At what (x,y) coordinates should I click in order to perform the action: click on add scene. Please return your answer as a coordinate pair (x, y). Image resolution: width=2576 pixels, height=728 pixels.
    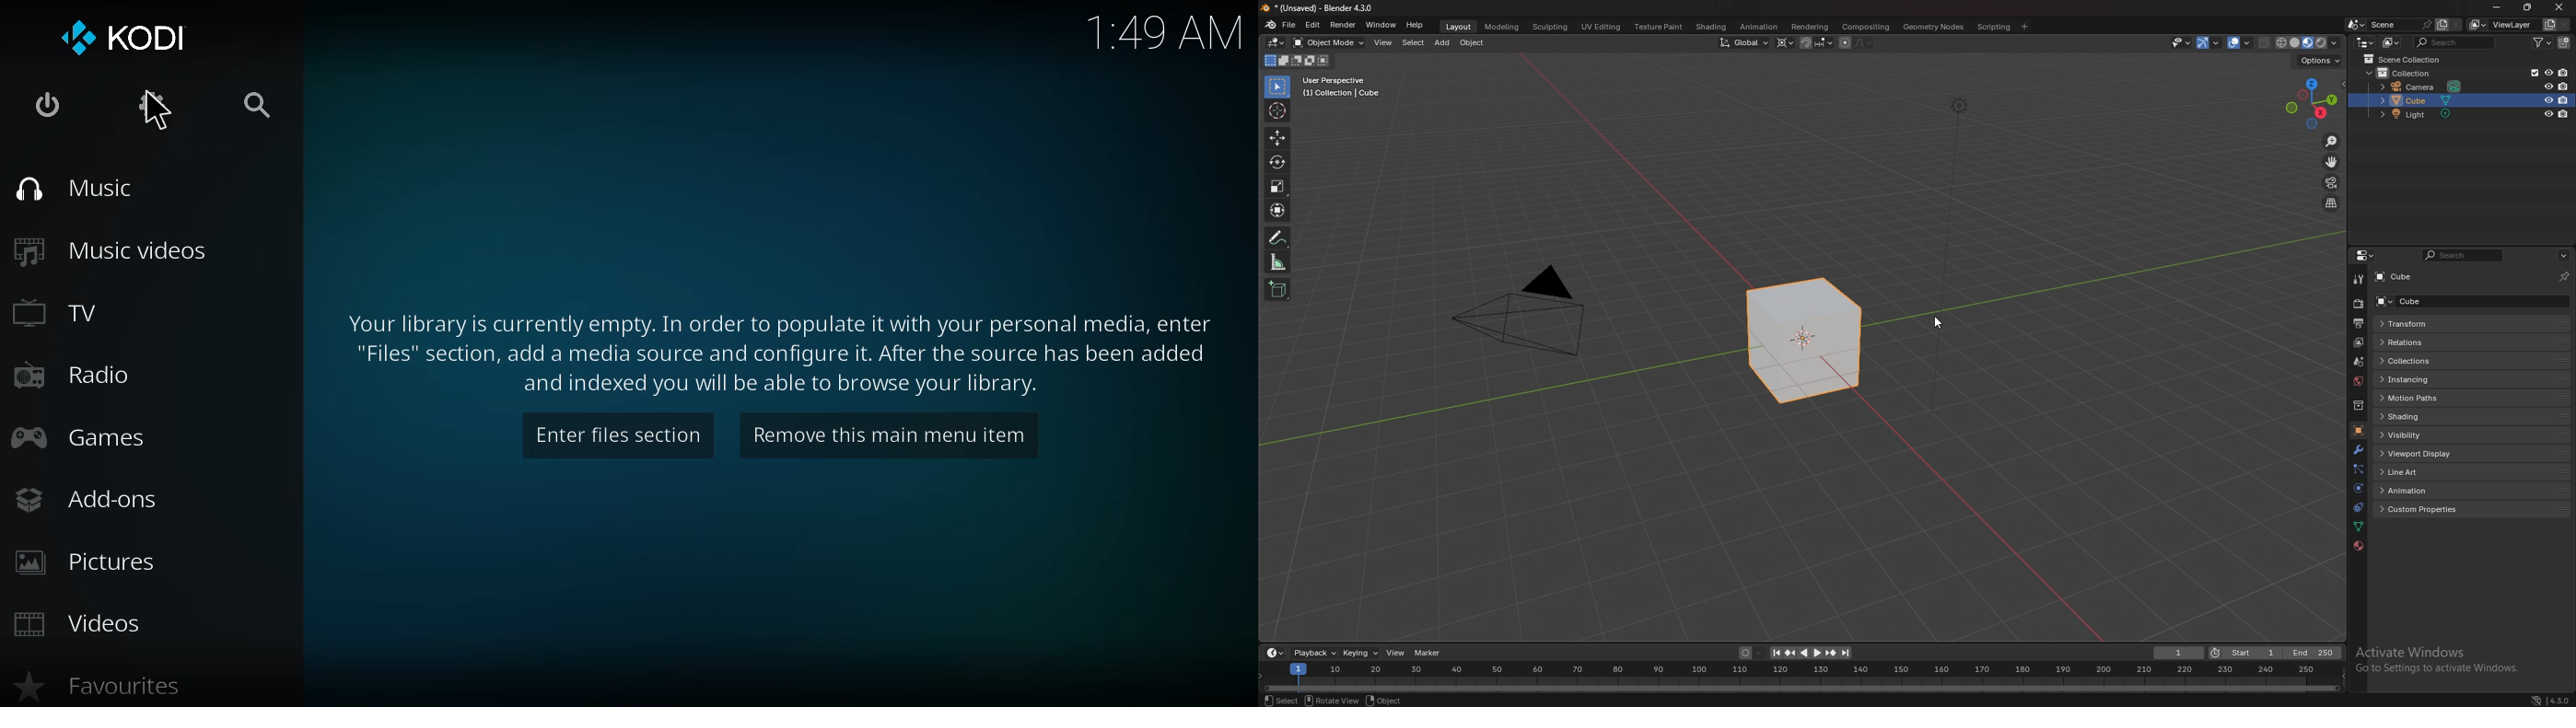
    Looking at the image, I should click on (2442, 25).